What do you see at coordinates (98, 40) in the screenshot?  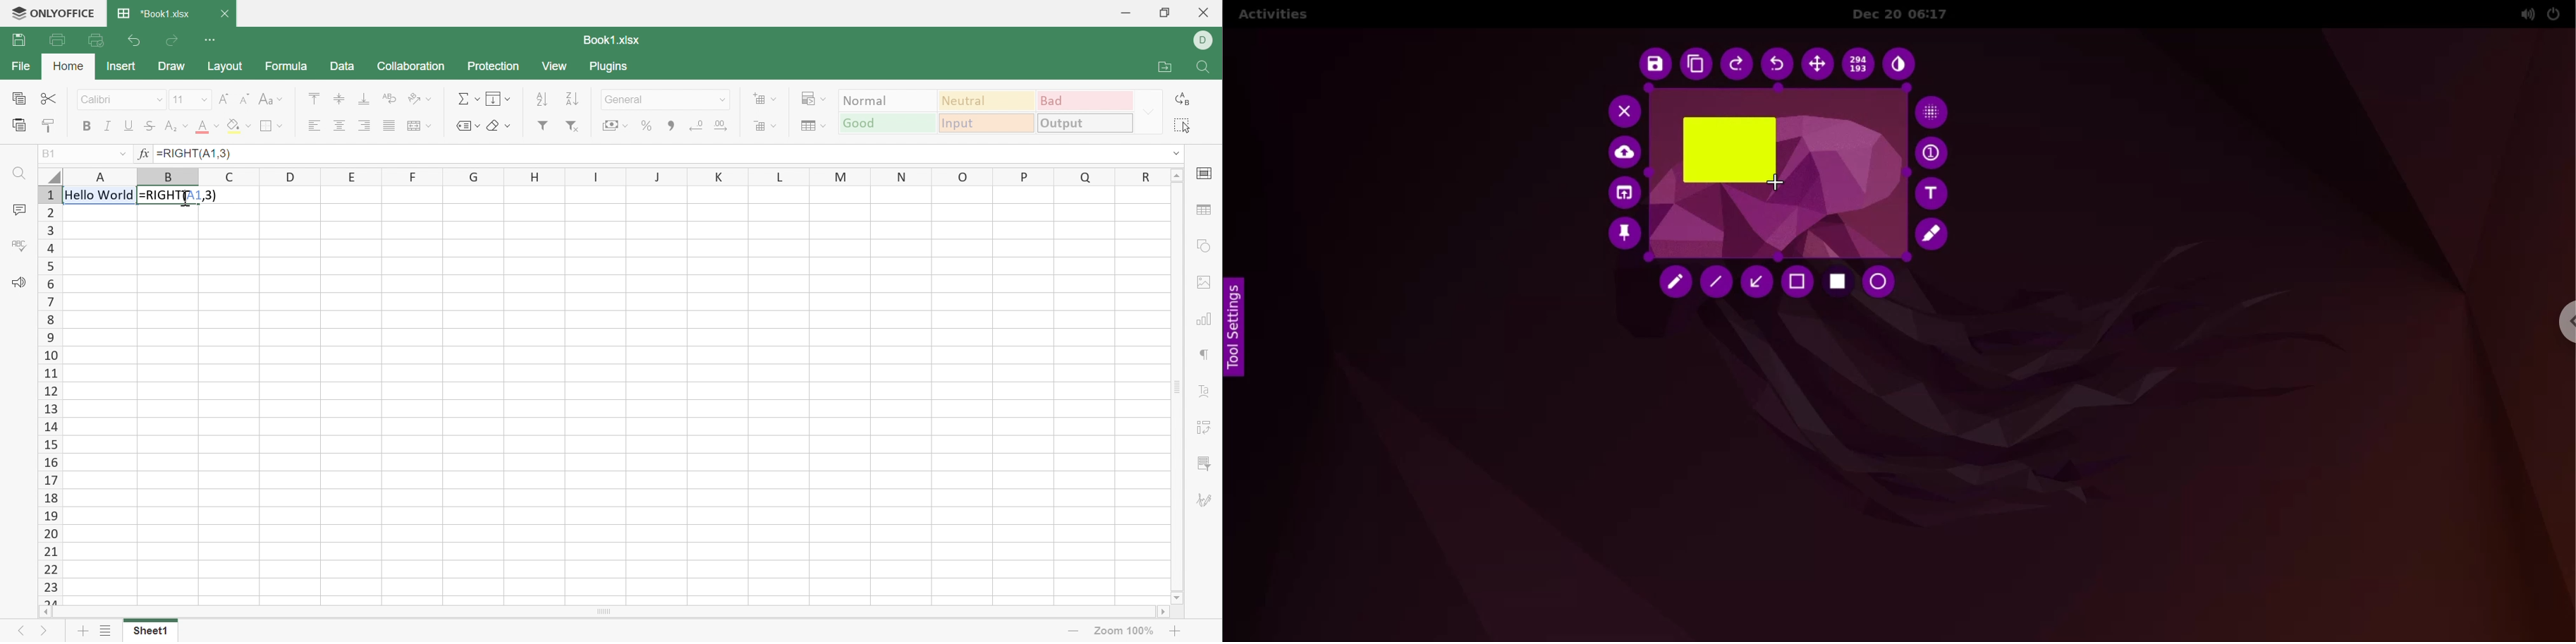 I see `Quick print` at bounding box center [98, 40].